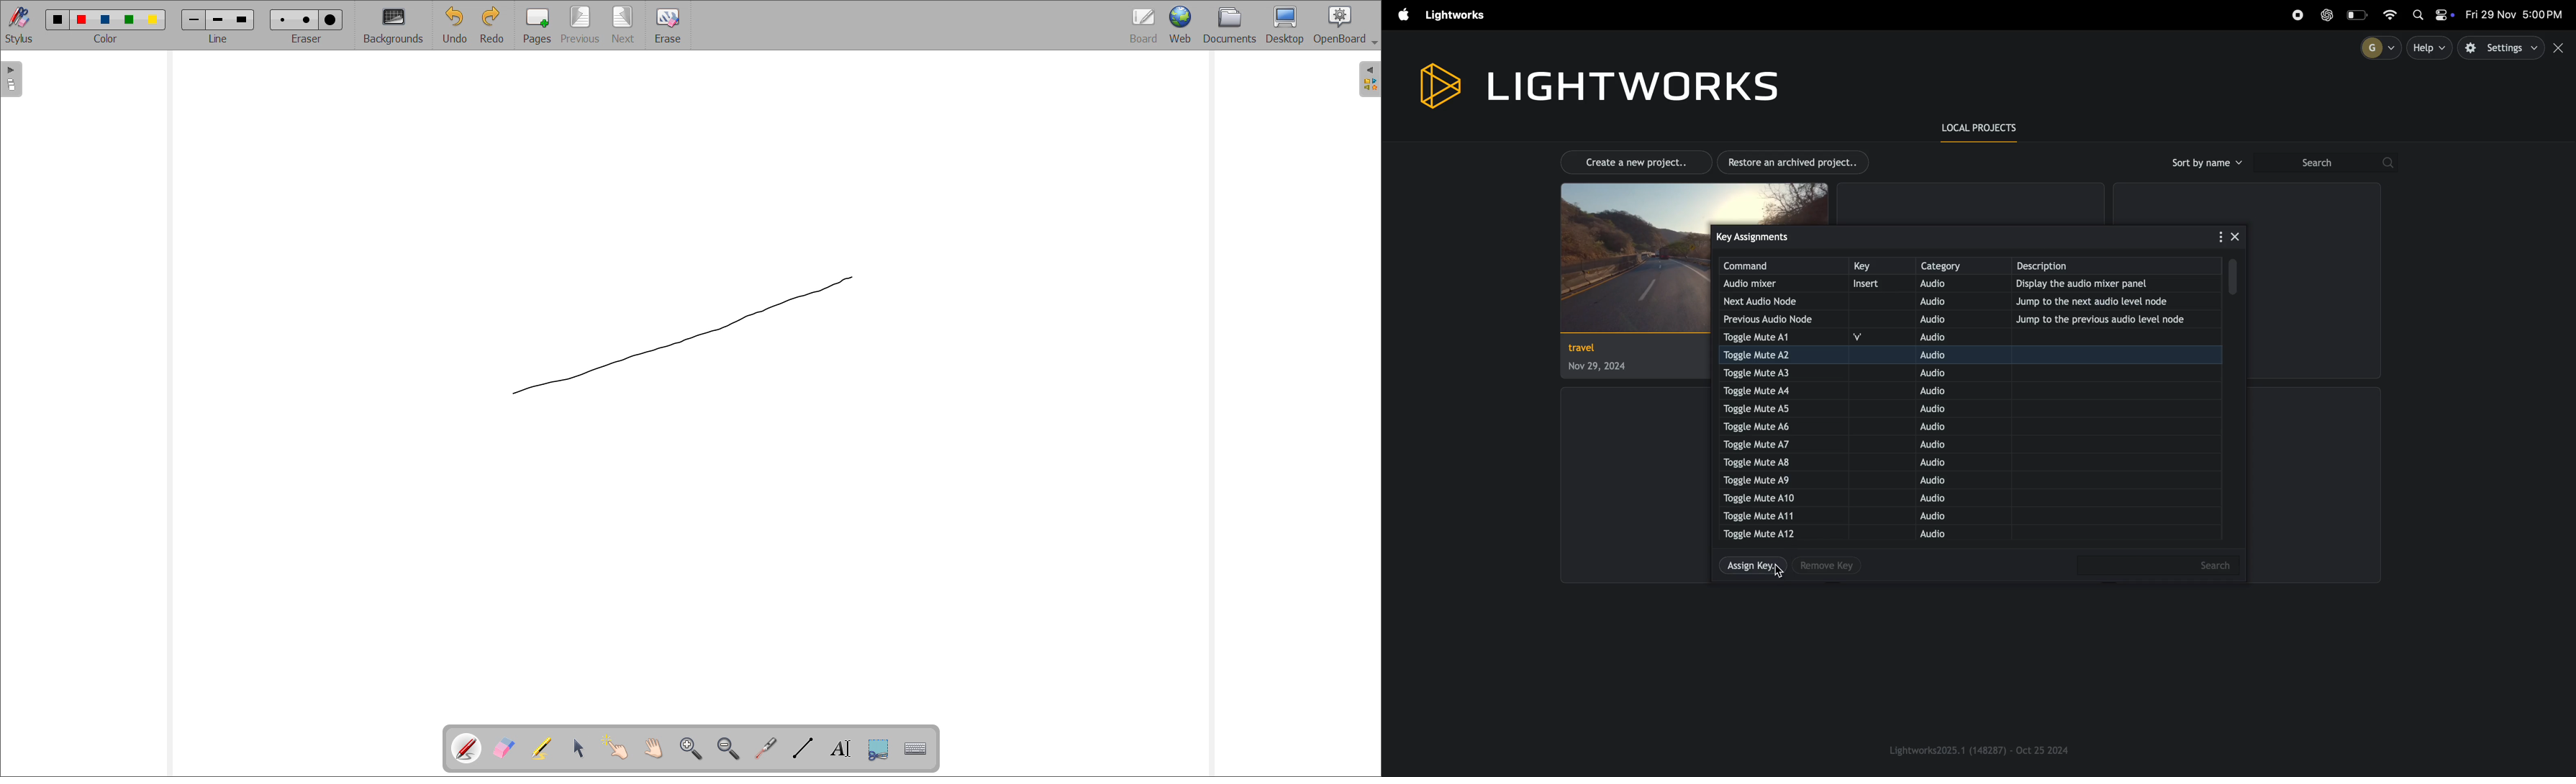 The width and height of the screenshot is (2576, 784). Describe the element at coordinates (1981, 749) in the screenshot. I see `light works version` at that location.